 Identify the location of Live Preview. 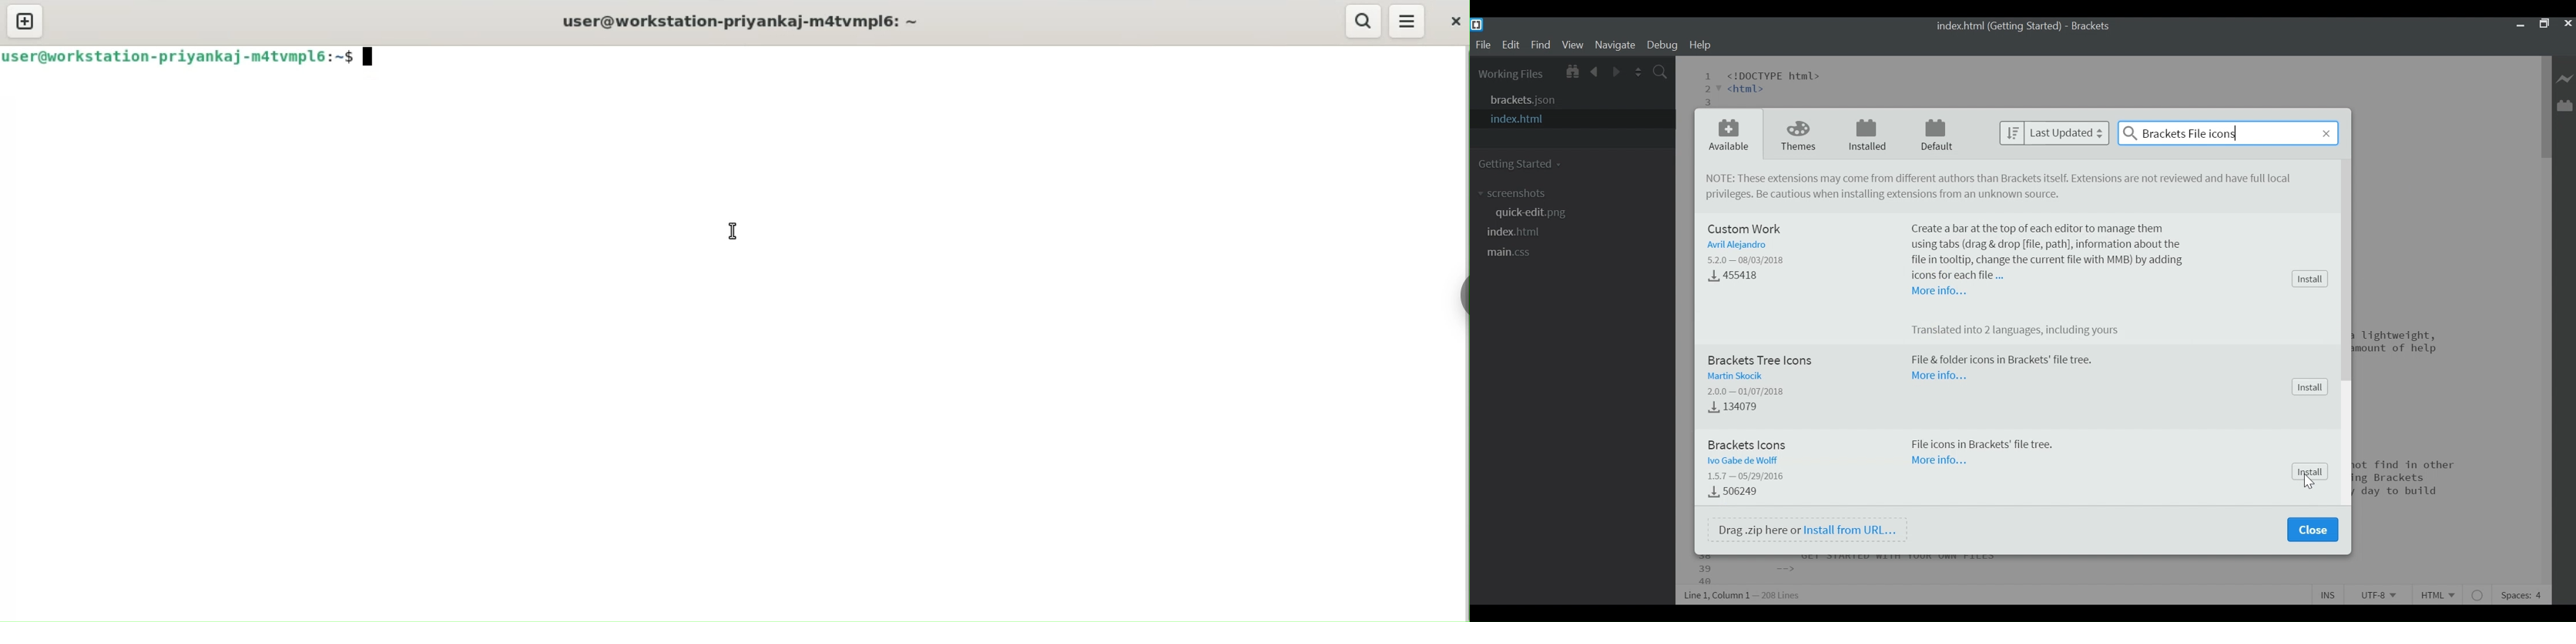
(2564, 77).